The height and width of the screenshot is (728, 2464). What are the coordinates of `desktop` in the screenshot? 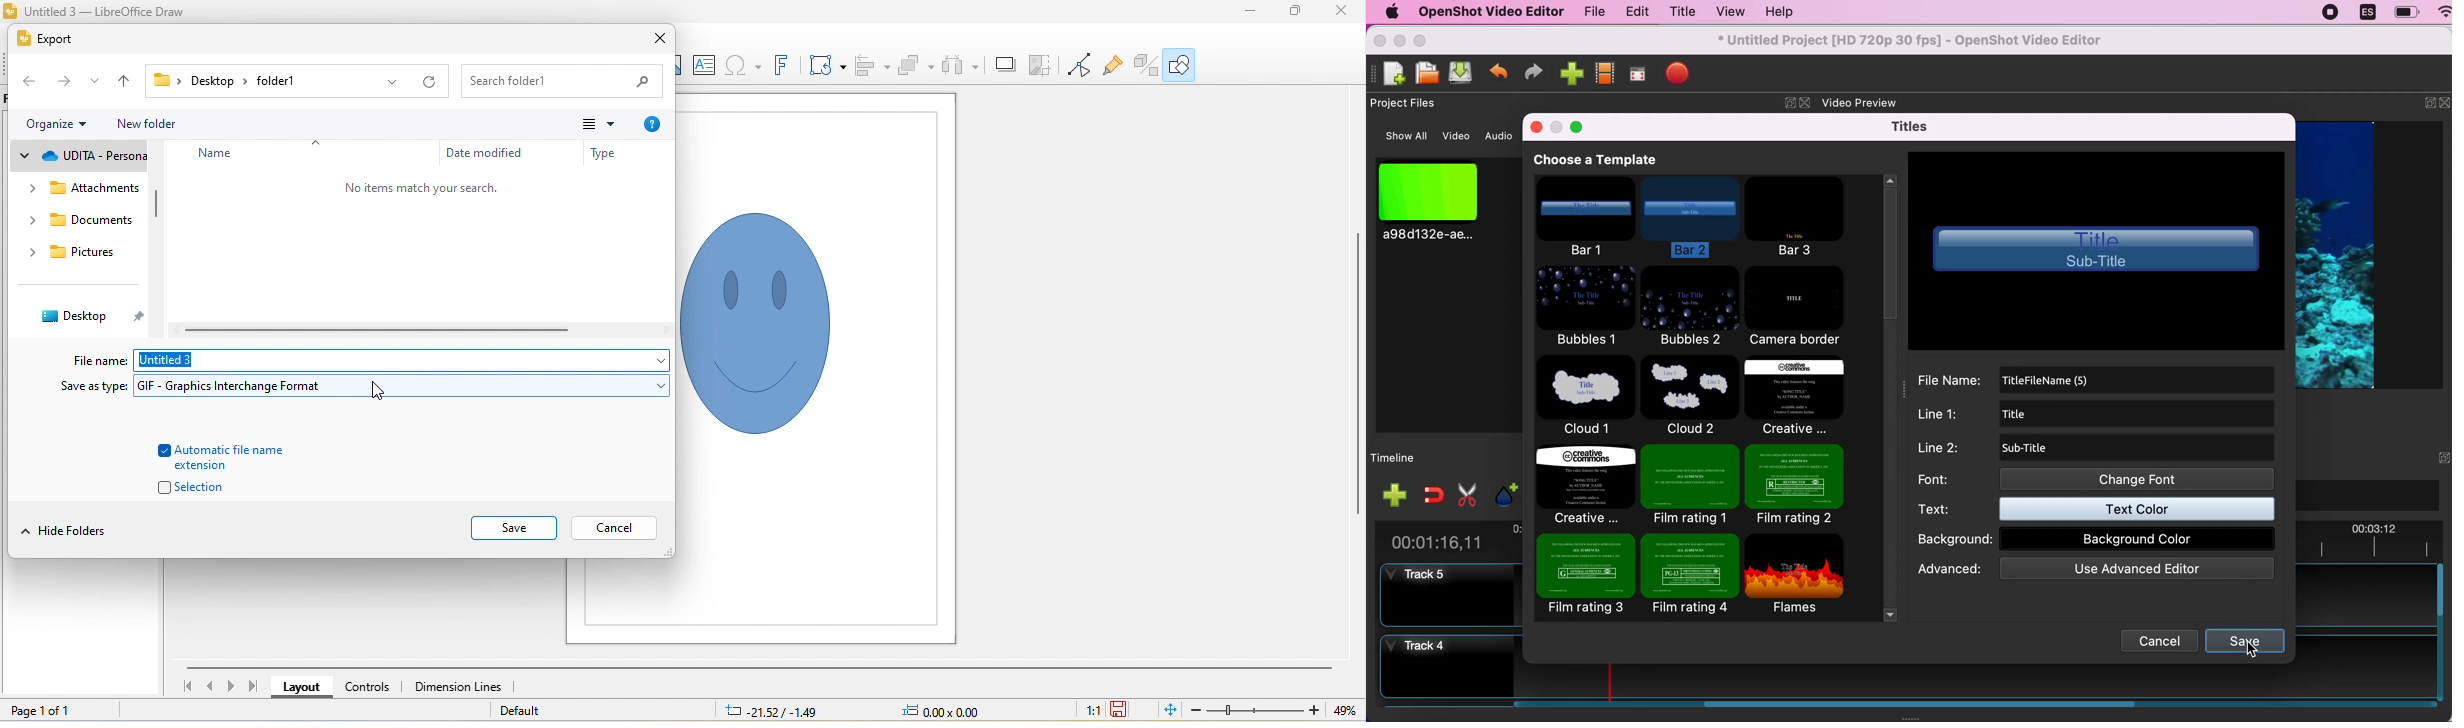 It's located at (74, 317).